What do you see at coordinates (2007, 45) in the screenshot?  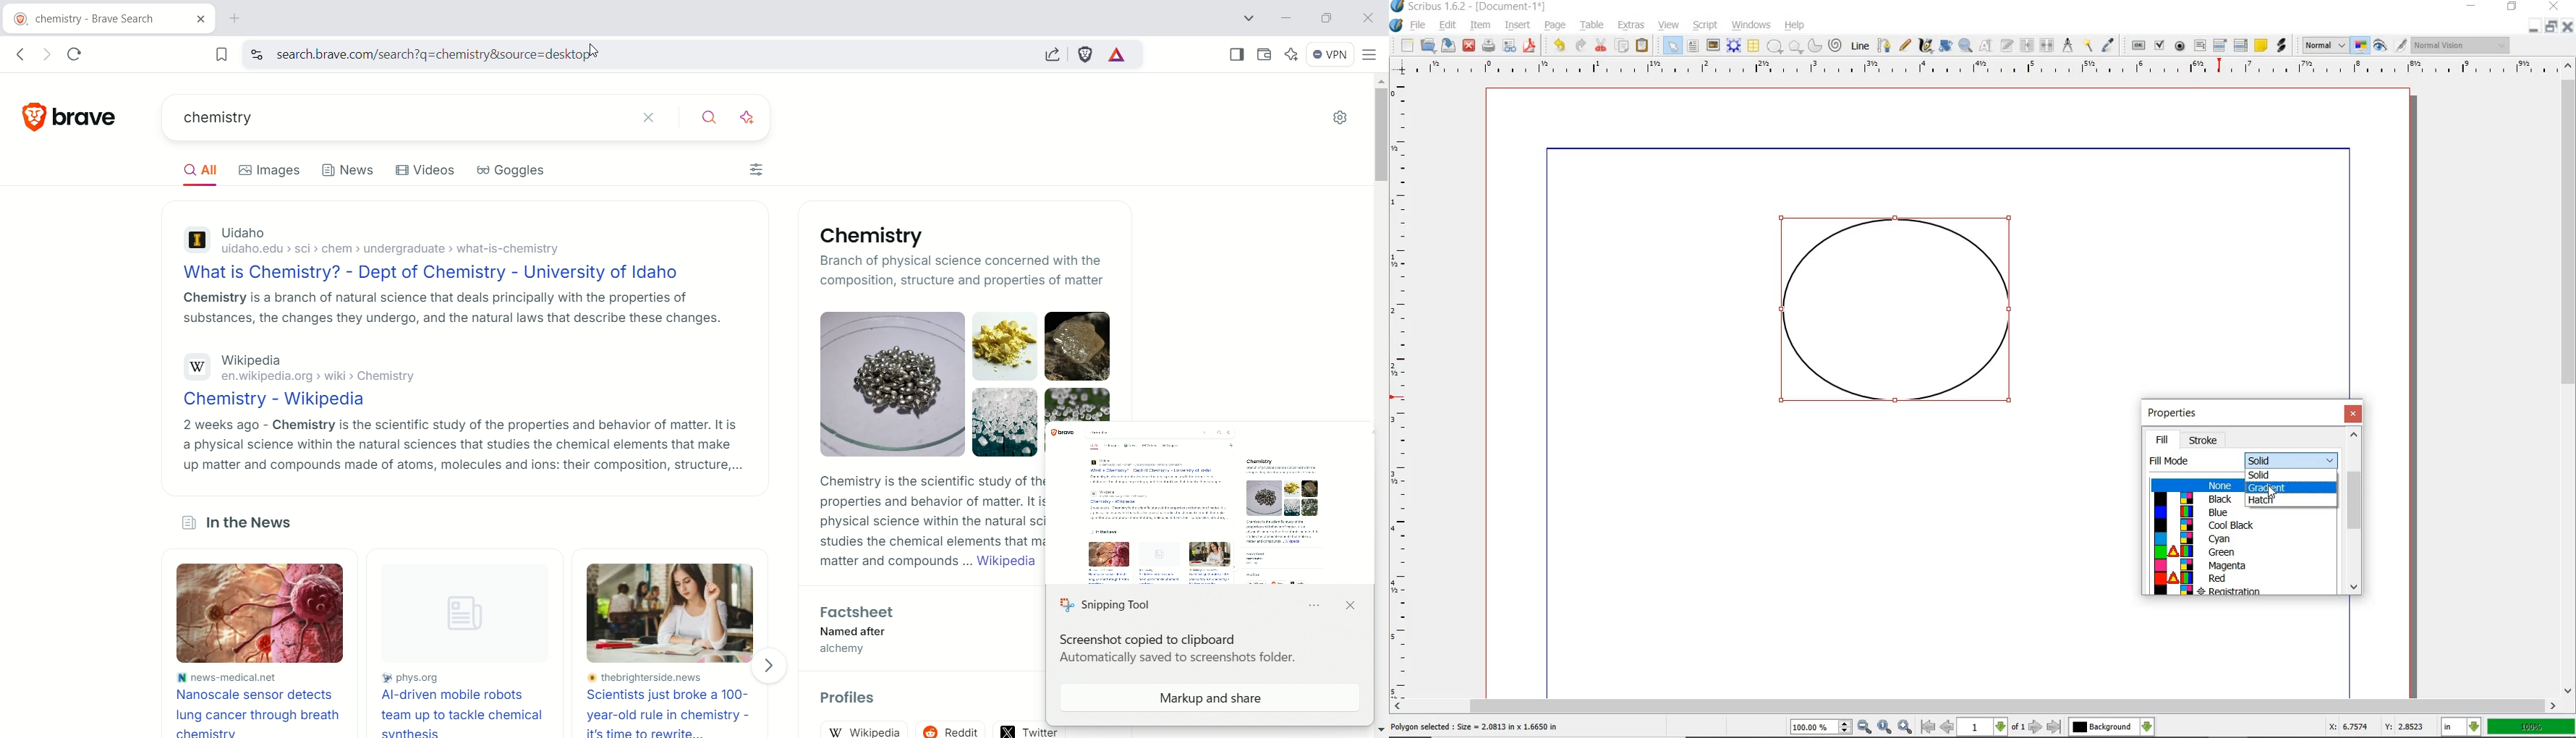 I see `EDIT TEXT WITH STORY EDITOR` at bounding box center [2007, 45].